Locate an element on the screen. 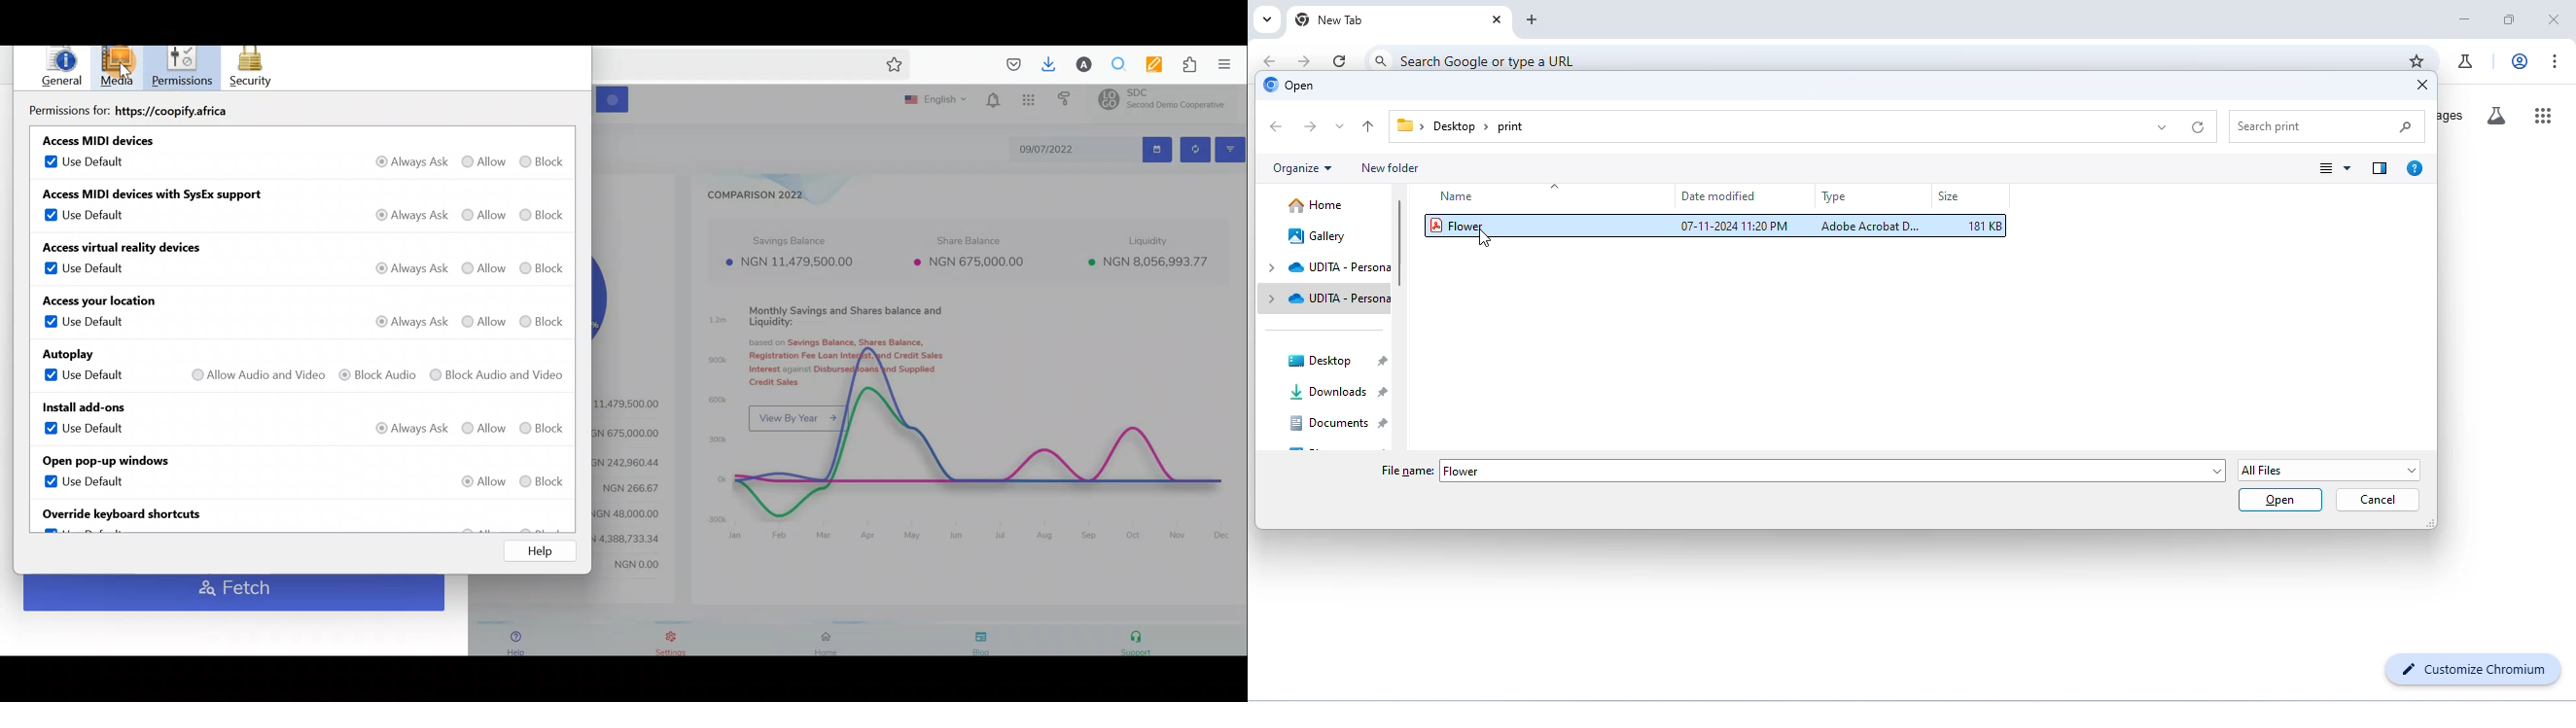 This screenshot has height=728, width=2576. Open pop-up windows is located at coordinates (107, 460).